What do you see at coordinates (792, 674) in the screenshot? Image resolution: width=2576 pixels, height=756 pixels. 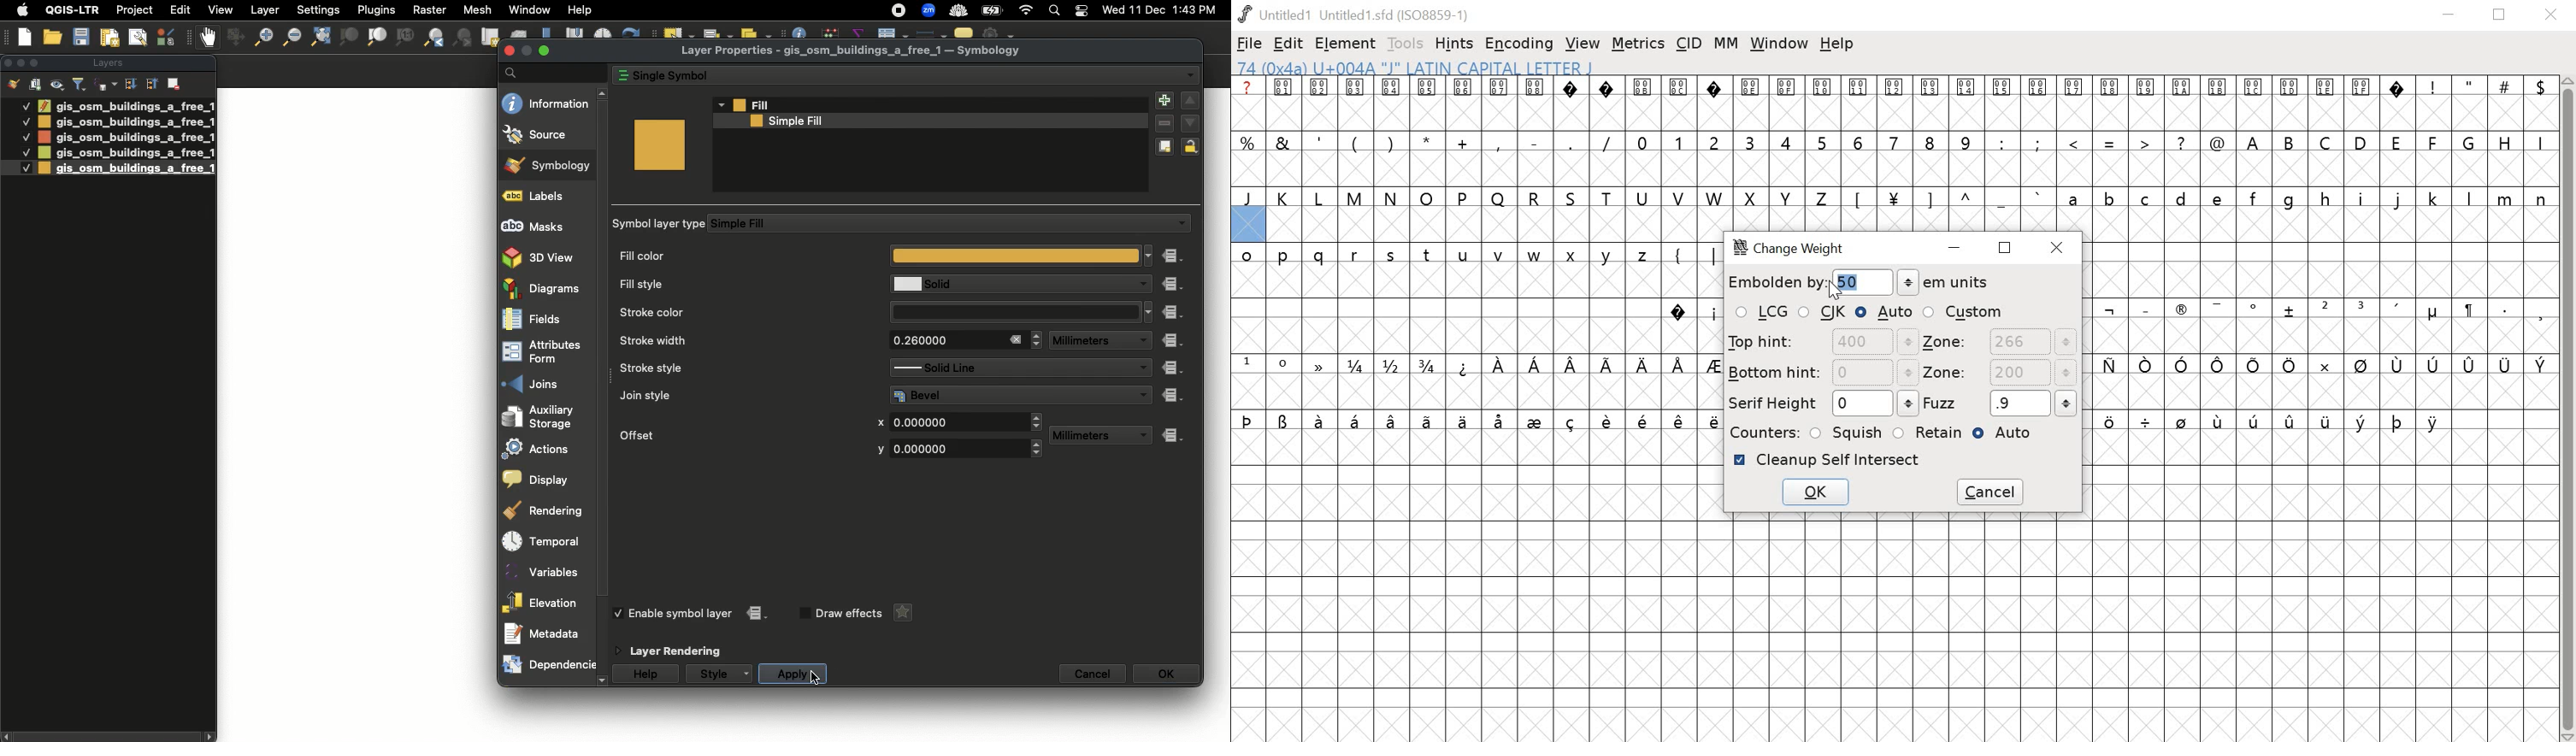 I see `Apply` at bounding box center [792, 674].